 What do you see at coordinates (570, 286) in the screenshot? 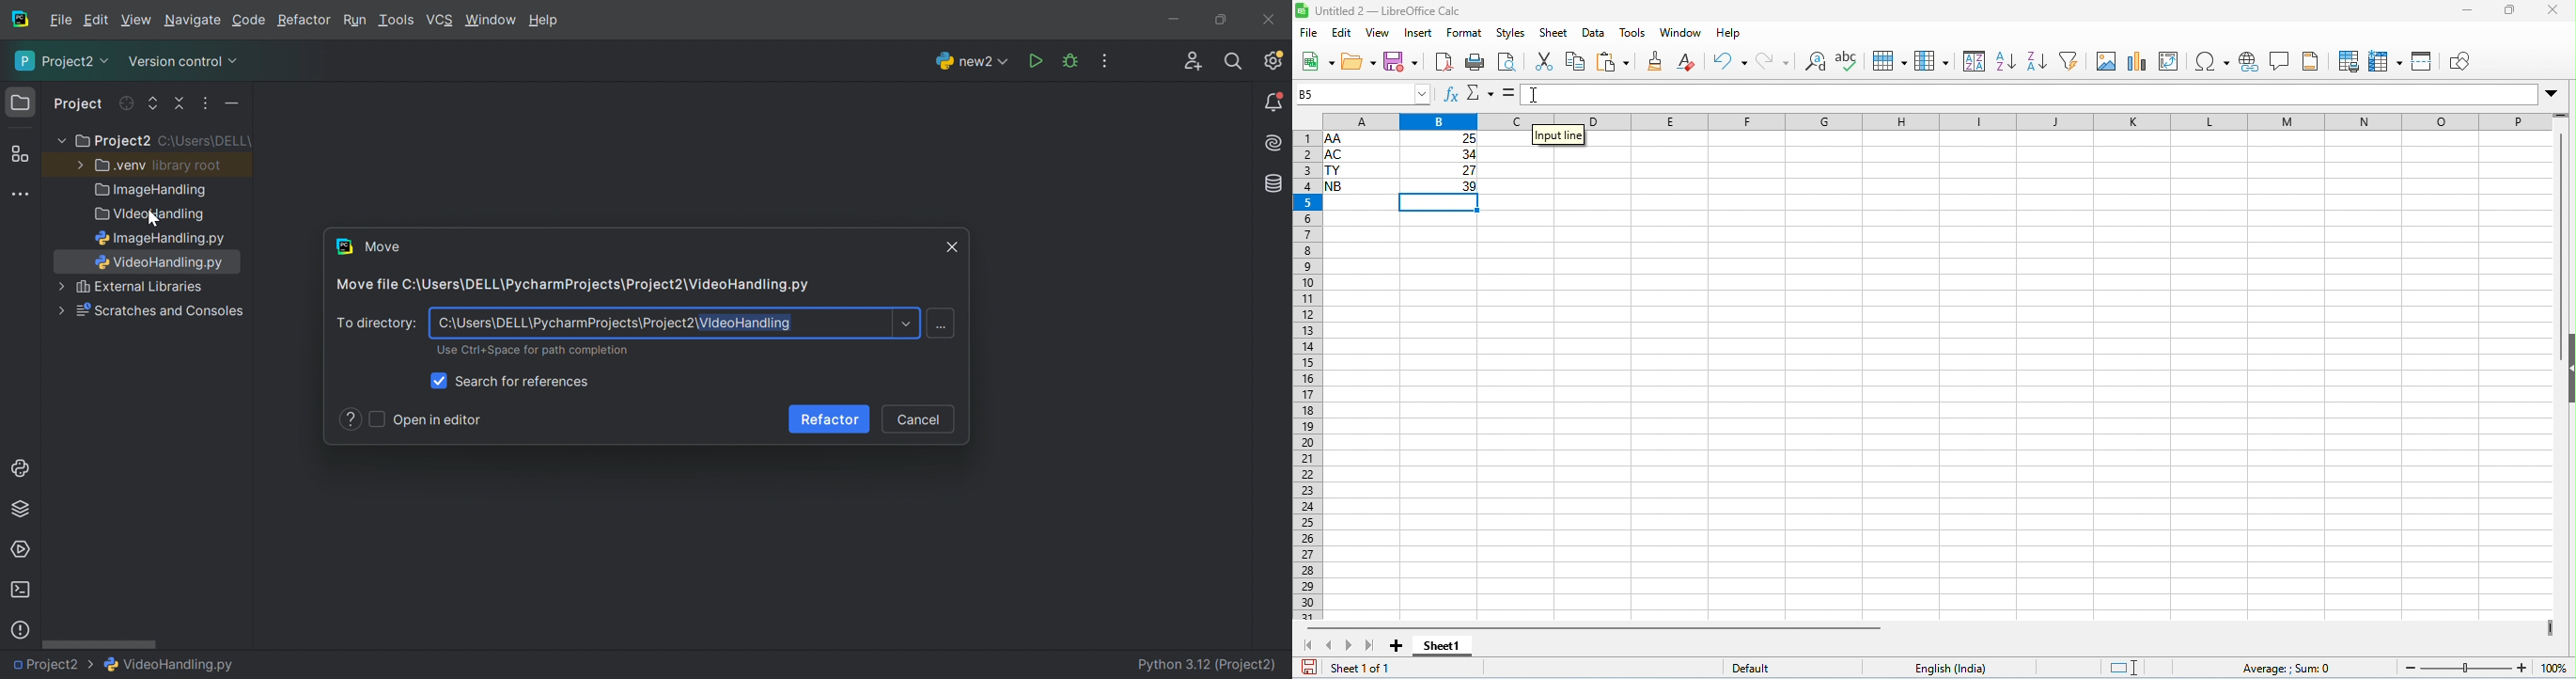
I see `Move file C:\Users\DELL\PyCharmProjects\Project2\VideoHandling.py` at bounding box center [570, 286].